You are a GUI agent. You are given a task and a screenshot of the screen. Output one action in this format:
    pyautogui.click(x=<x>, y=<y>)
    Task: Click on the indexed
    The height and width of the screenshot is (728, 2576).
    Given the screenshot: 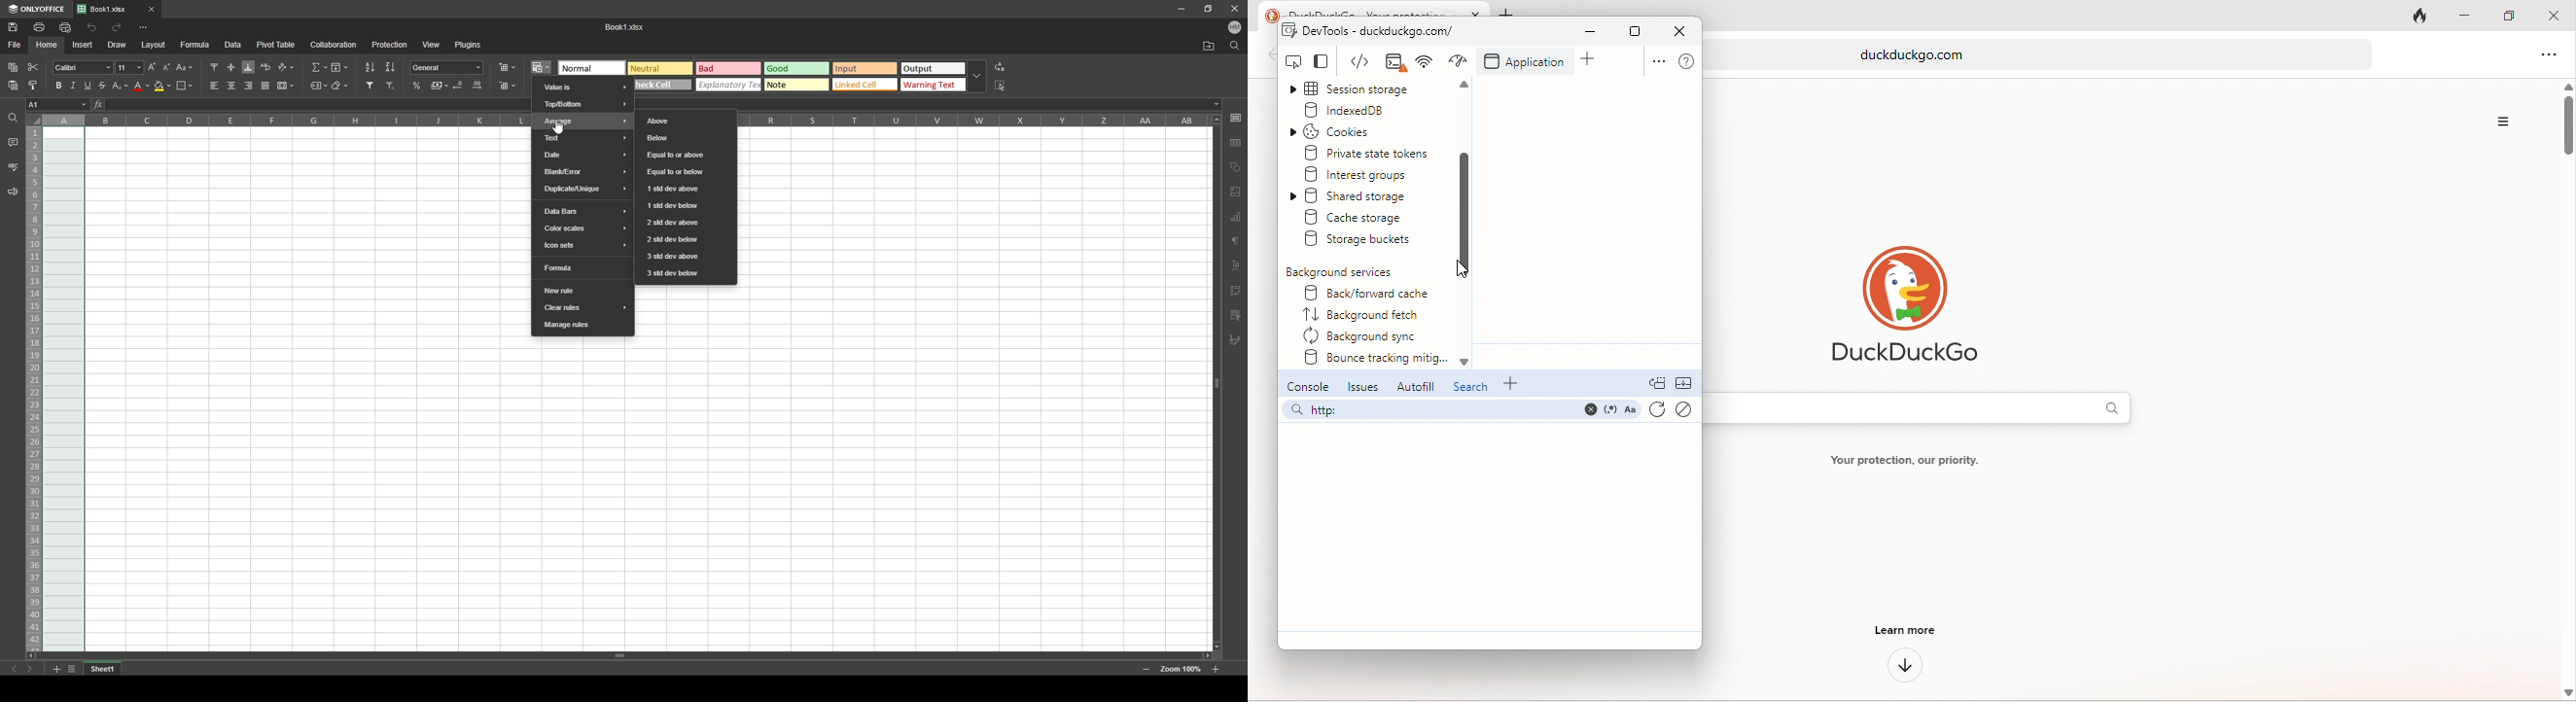 What is the action you would take?
    pyautogui.click(x=1366, y=111)
    